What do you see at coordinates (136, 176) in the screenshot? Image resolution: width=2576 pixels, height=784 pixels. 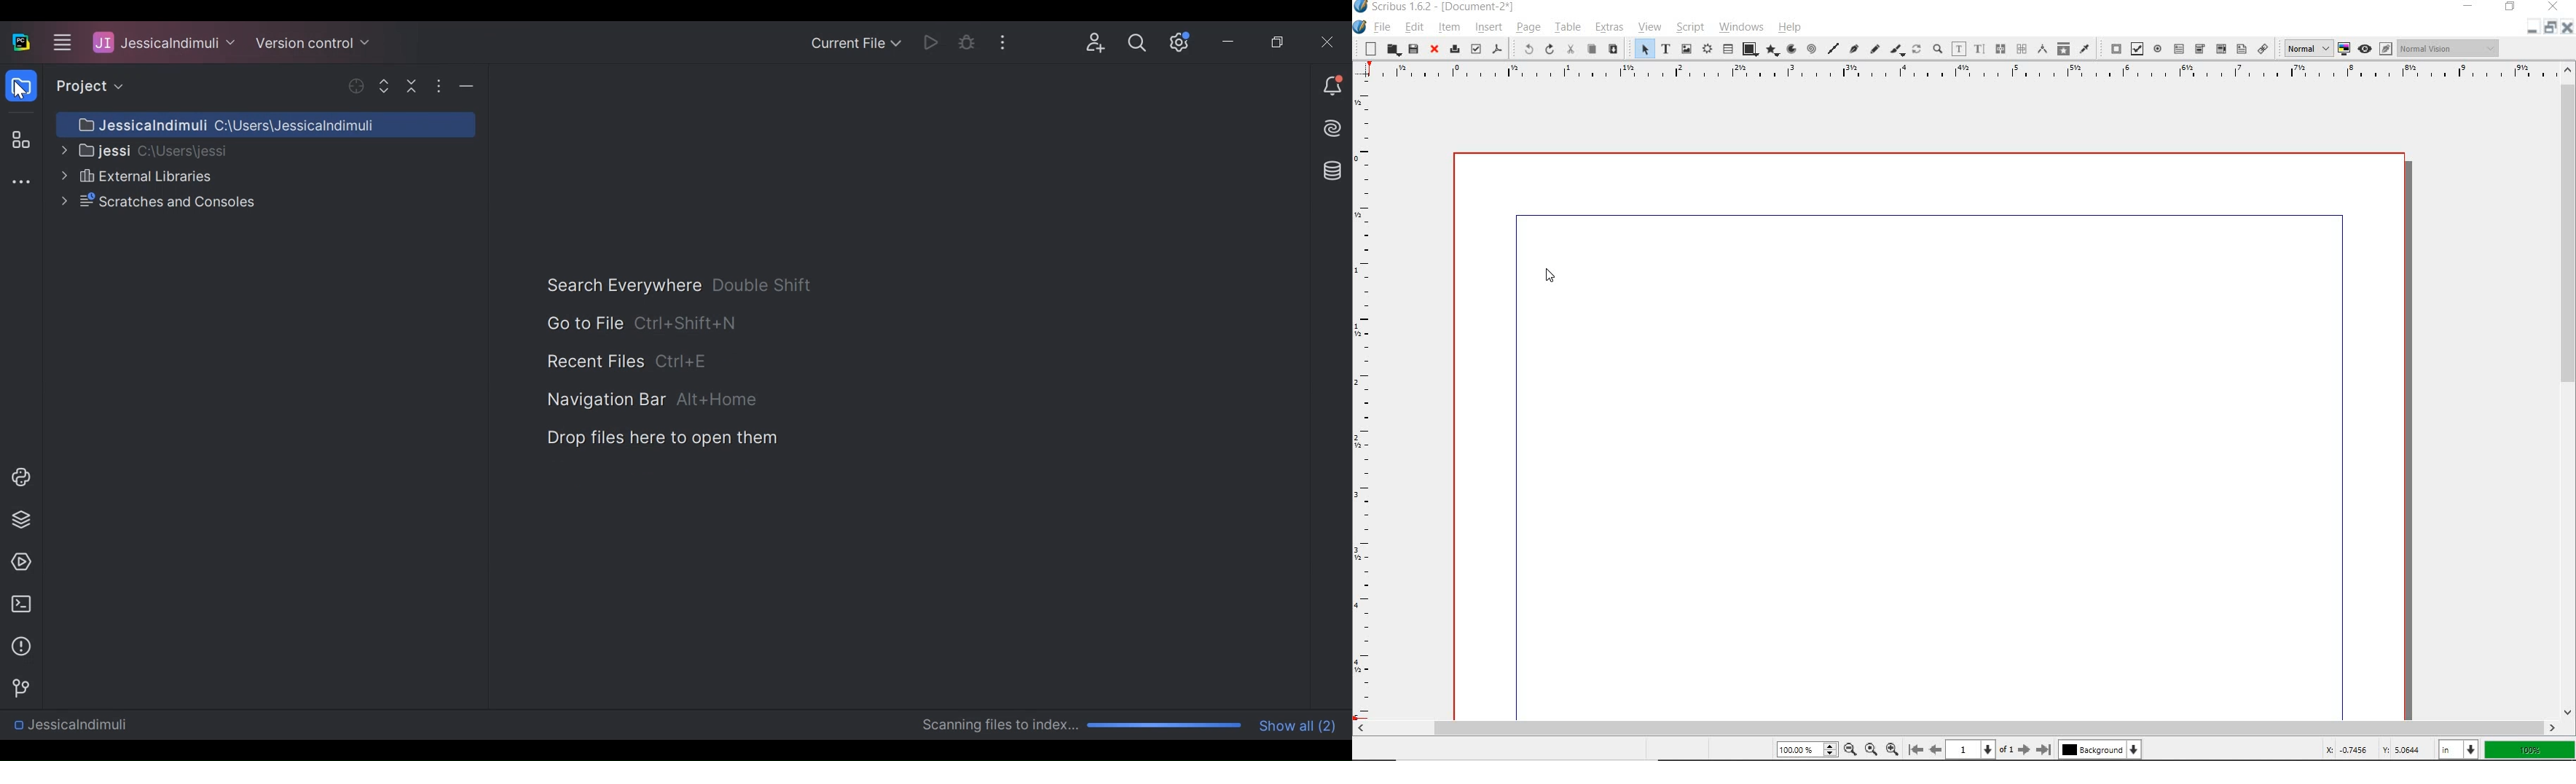 I see `External libraries` at bounding box center [136, 176].